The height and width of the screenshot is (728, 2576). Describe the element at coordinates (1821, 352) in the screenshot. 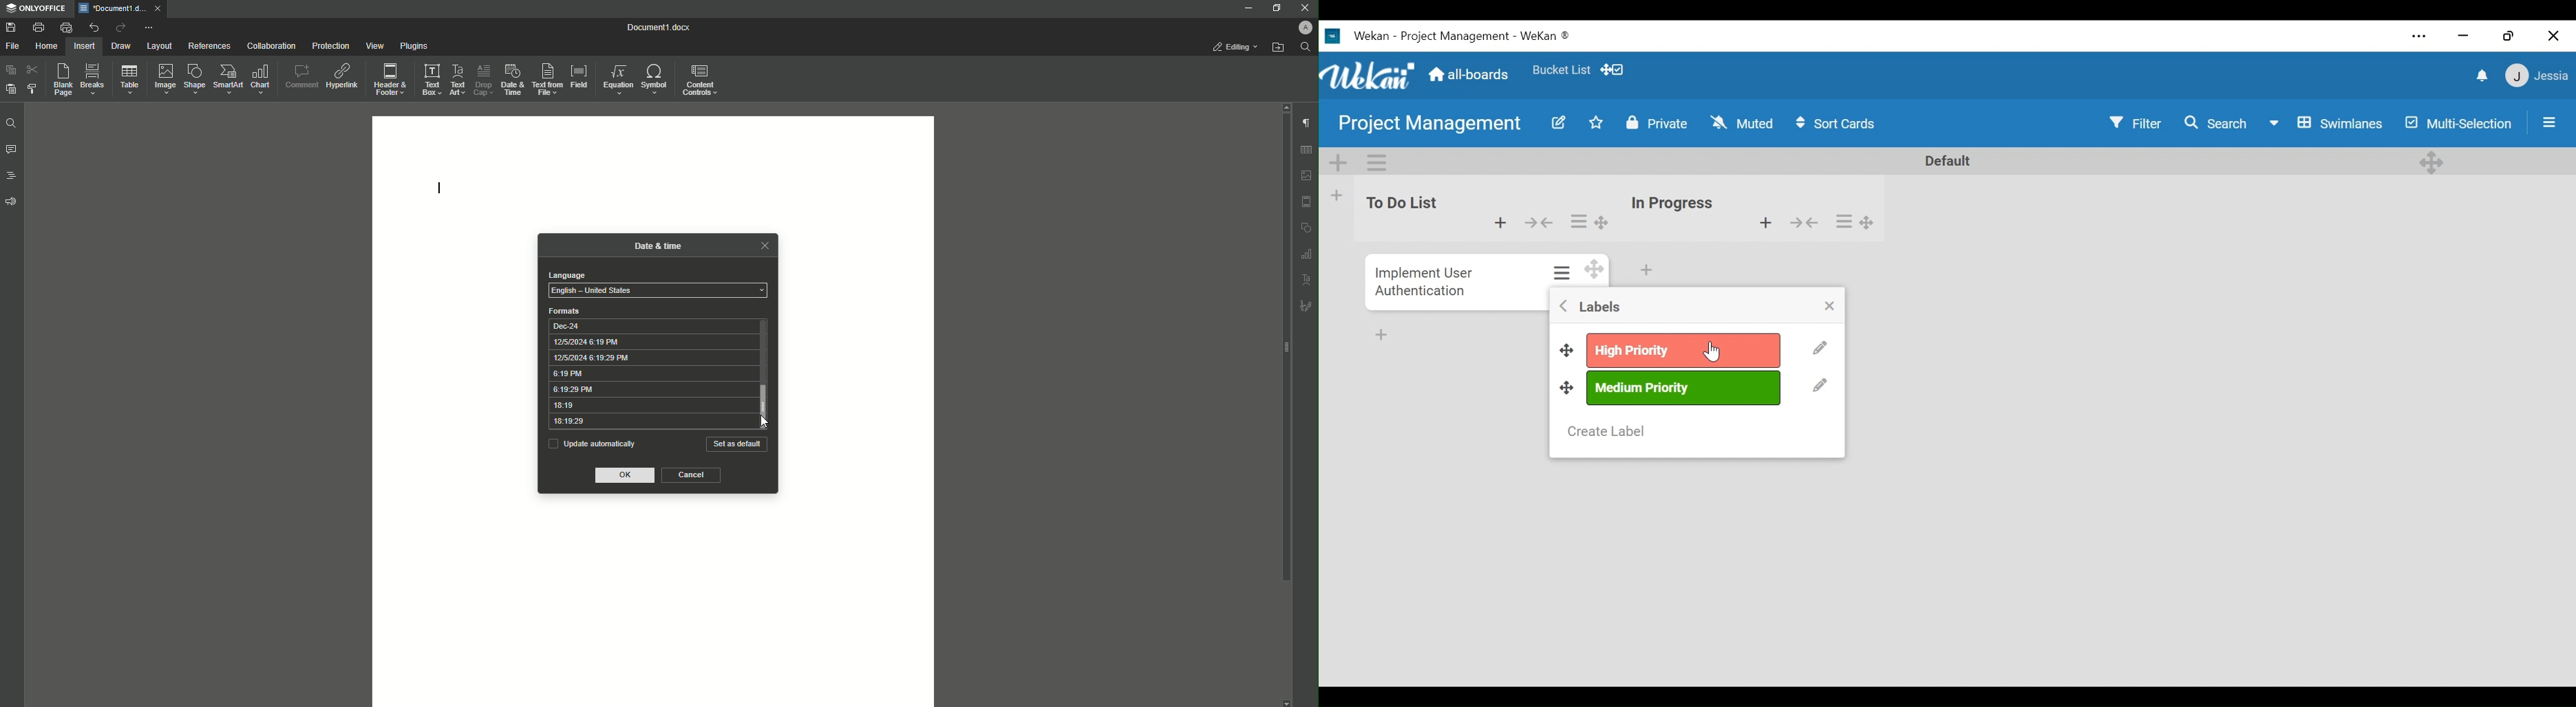

I see `edit` at that location.